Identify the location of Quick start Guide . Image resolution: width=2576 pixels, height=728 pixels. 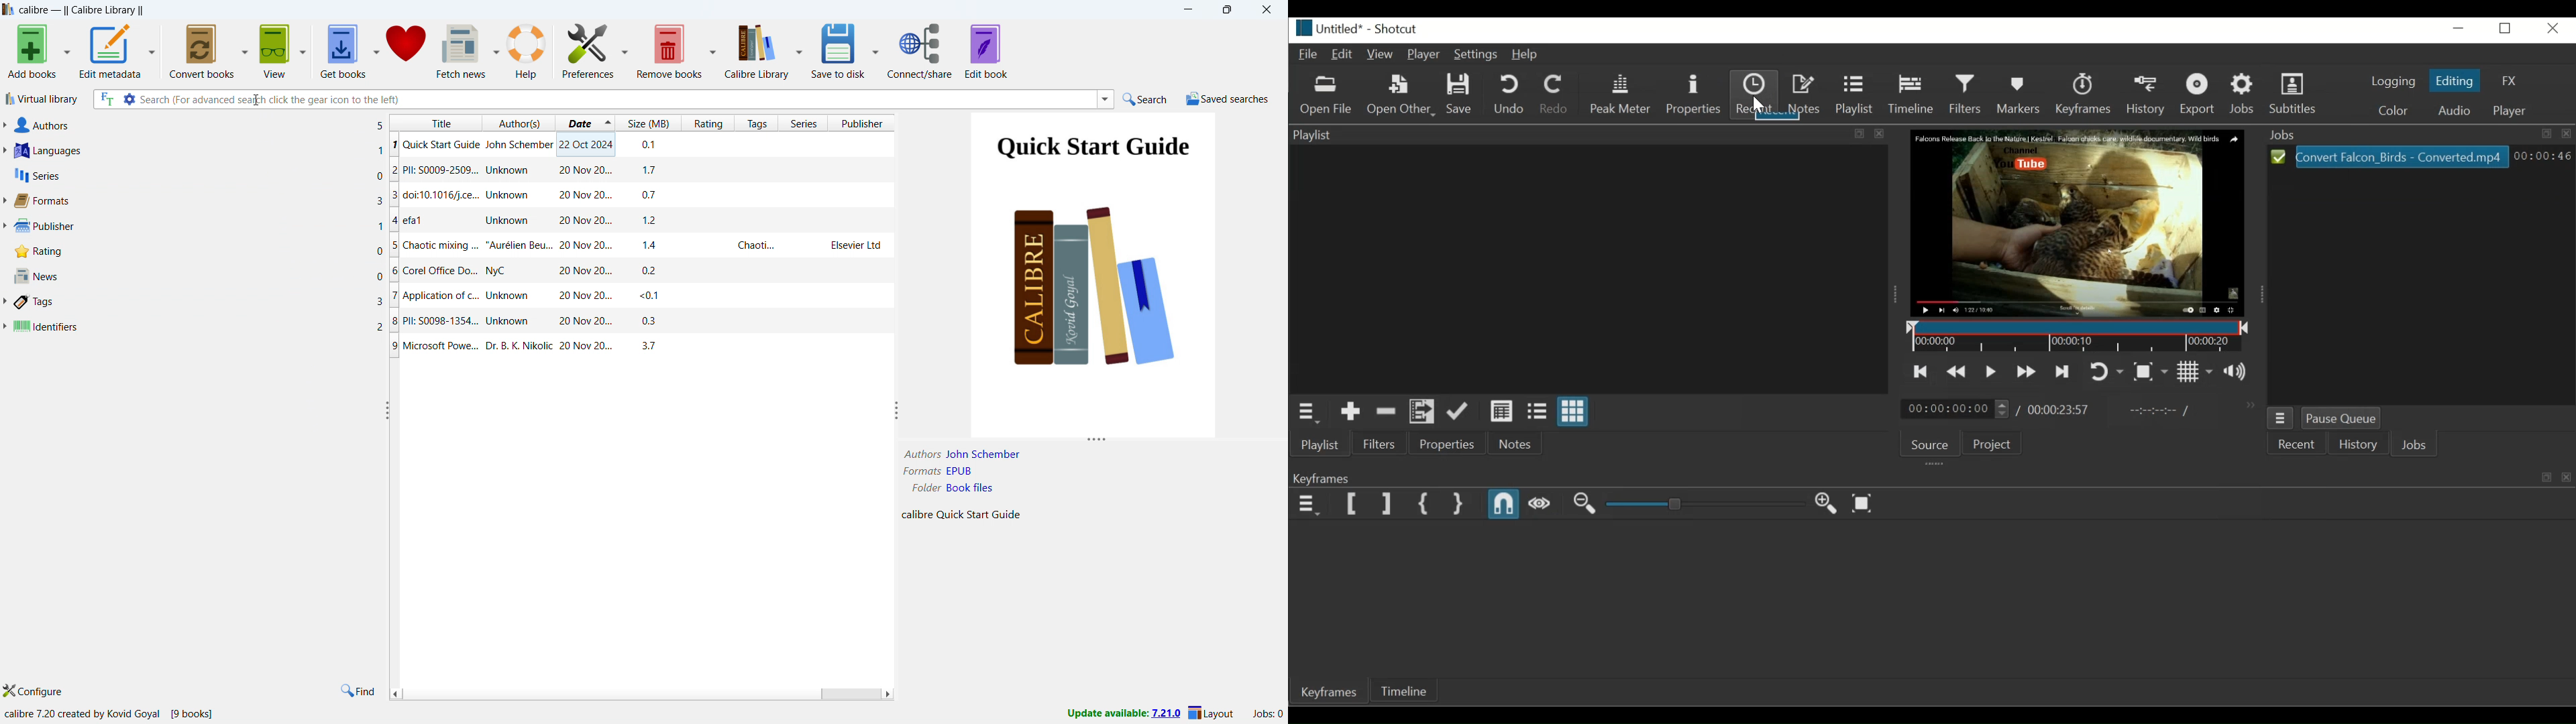
(643, 145).